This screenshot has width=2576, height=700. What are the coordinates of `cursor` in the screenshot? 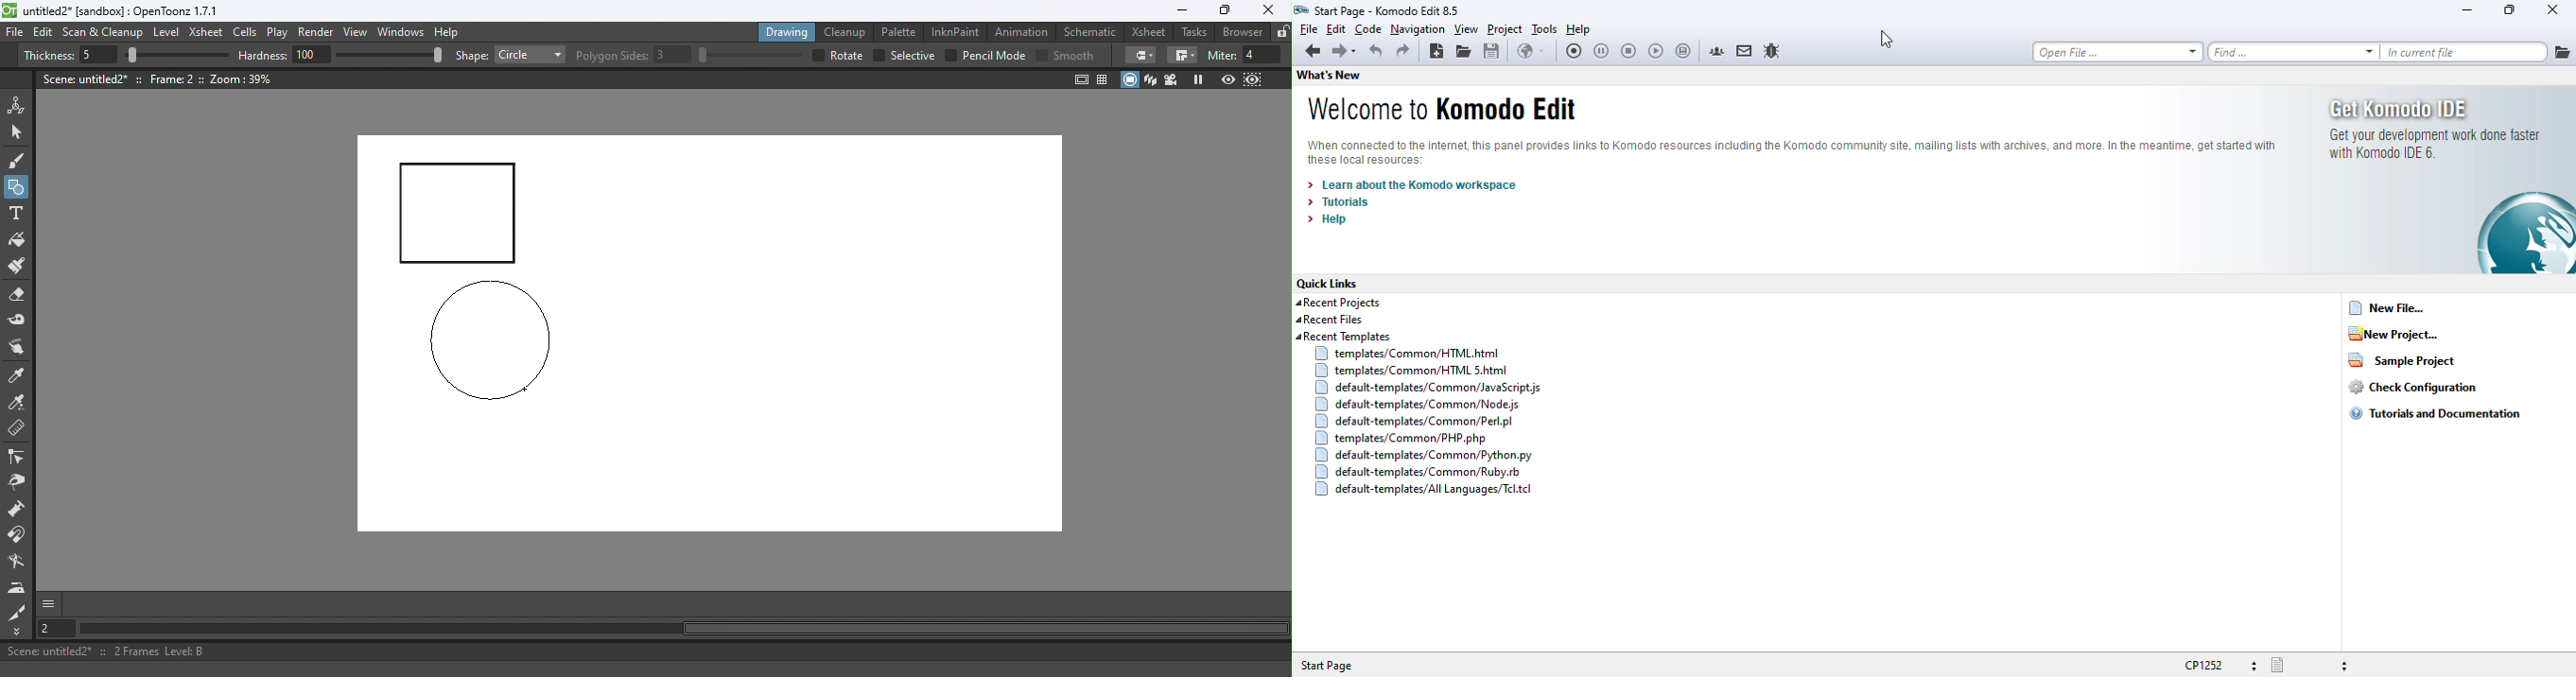 It's located at (1887, 39).